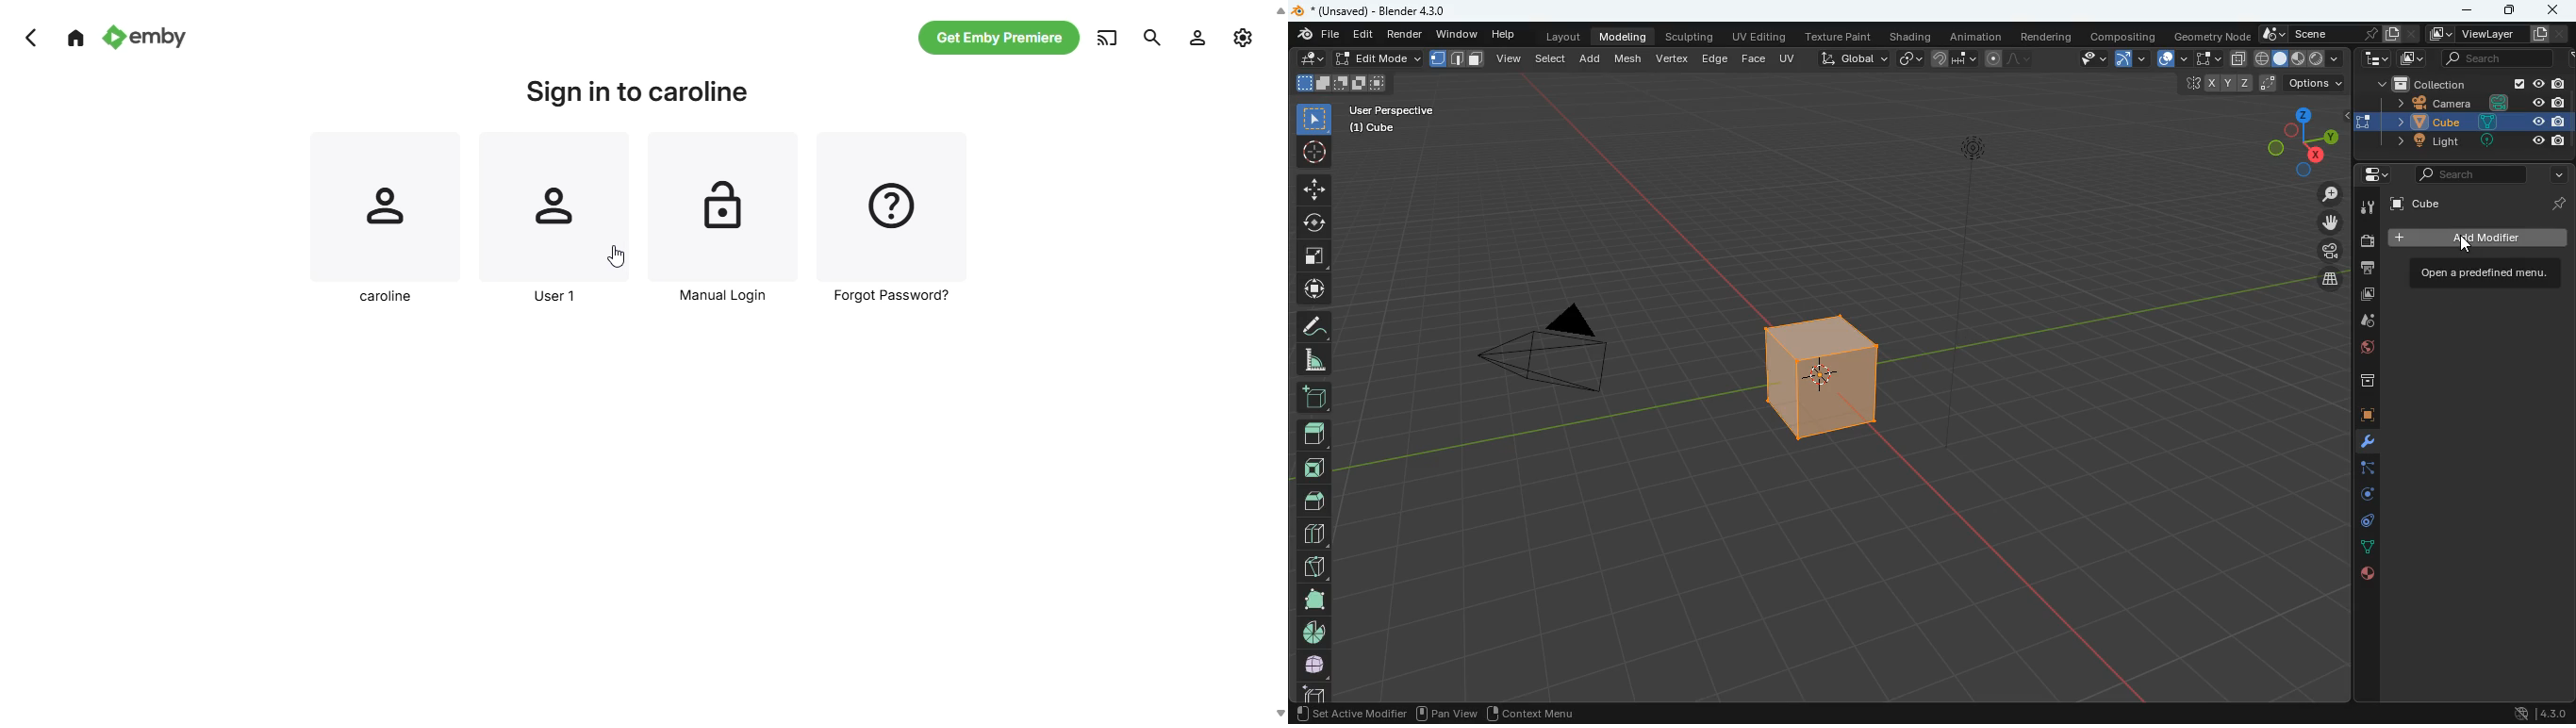  Describe the element at coordinates (1753, 59) in the screenshot. I see `face` at that location.